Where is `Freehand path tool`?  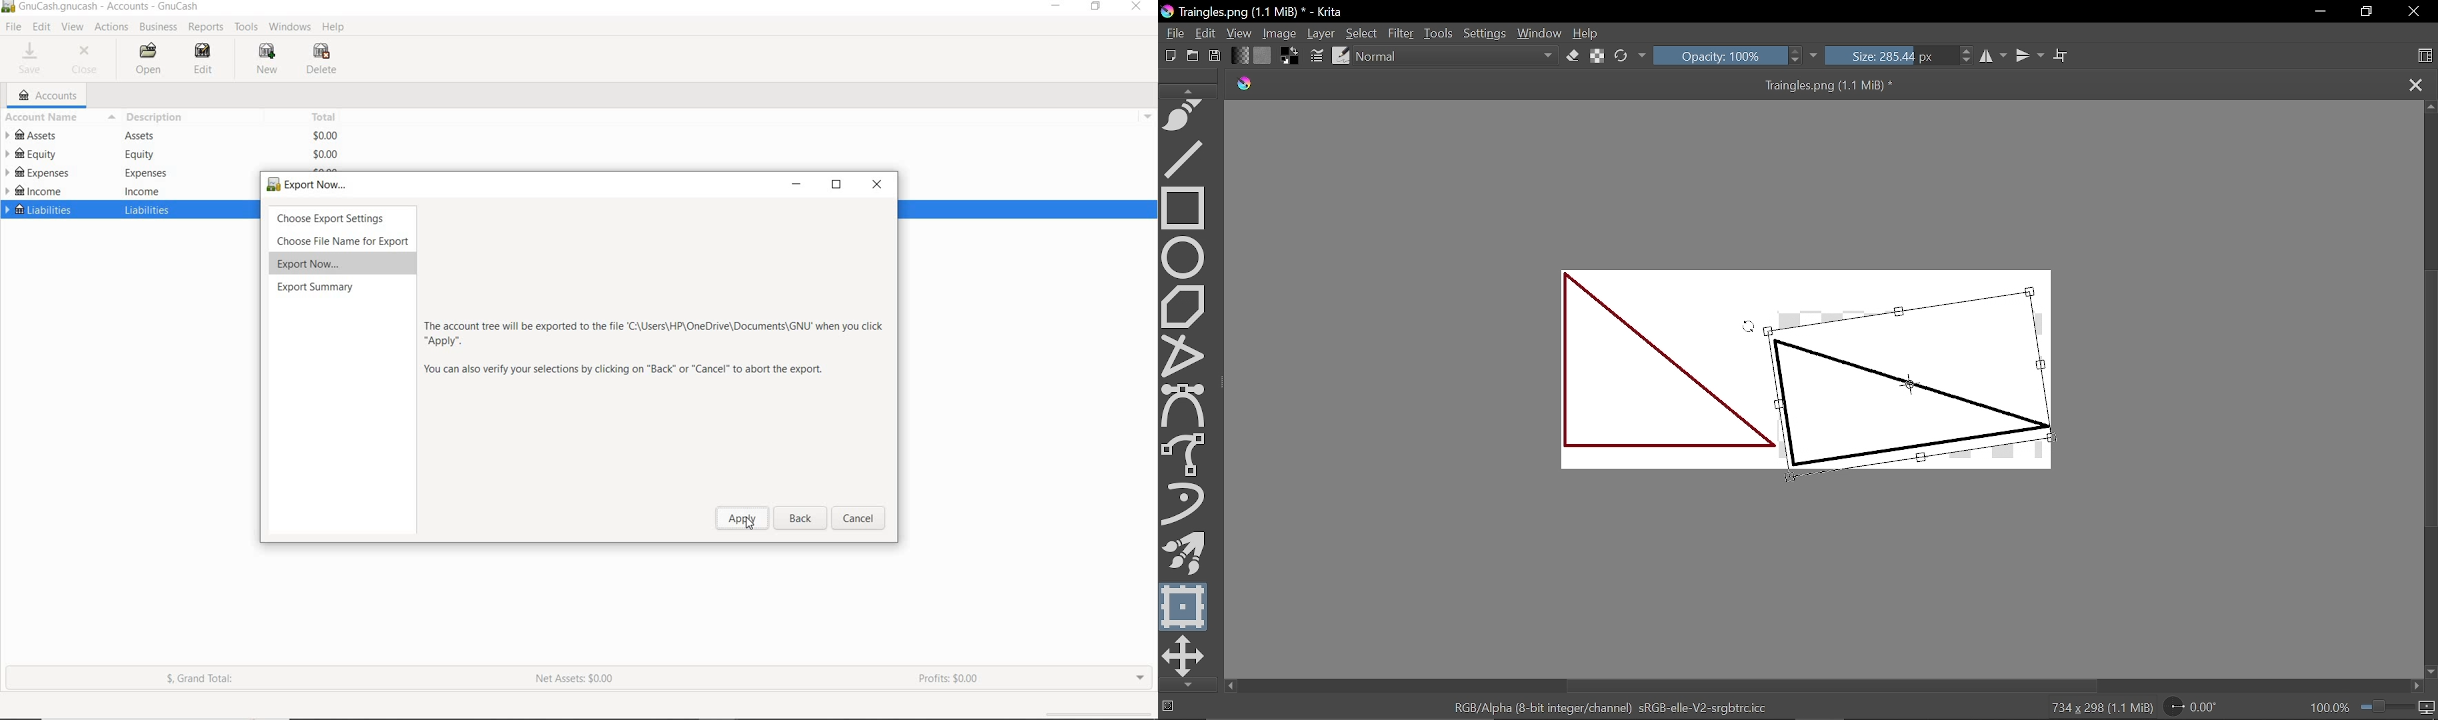 Freehand path tool is located at coordinates (1187, 117).